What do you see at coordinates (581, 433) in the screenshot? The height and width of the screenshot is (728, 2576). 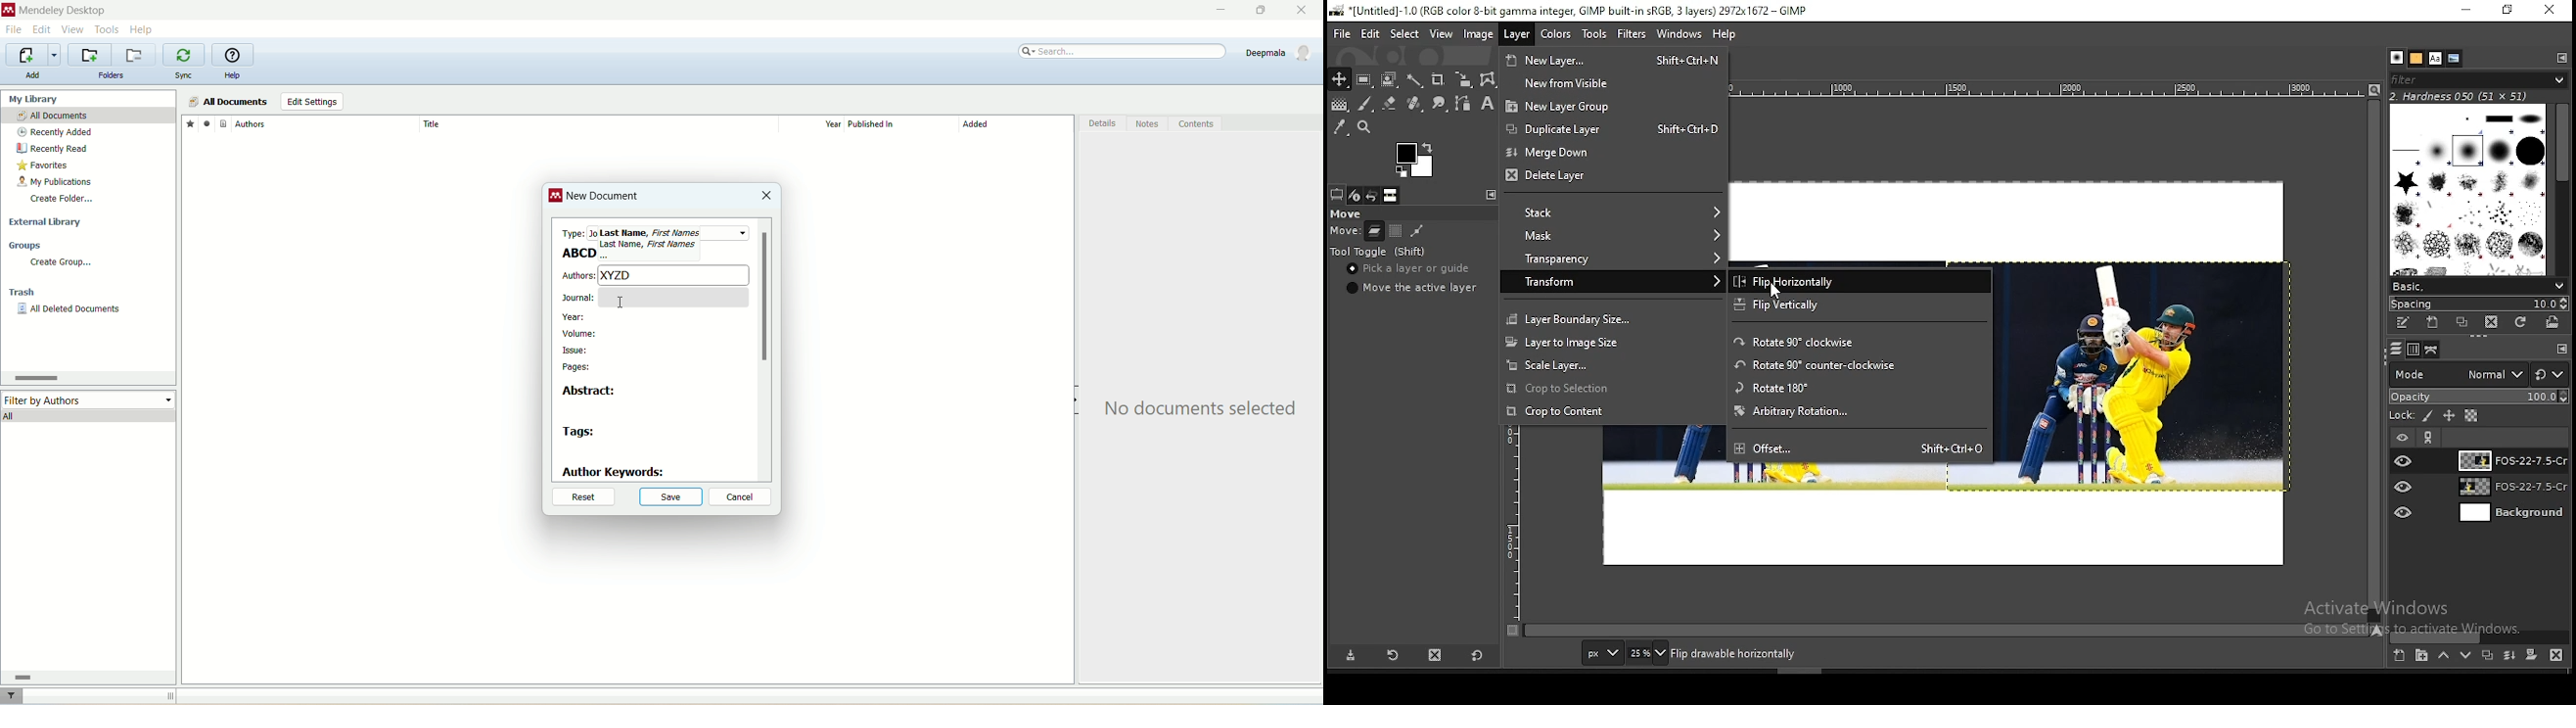 I see `tags` at bounding box center [581, 433].